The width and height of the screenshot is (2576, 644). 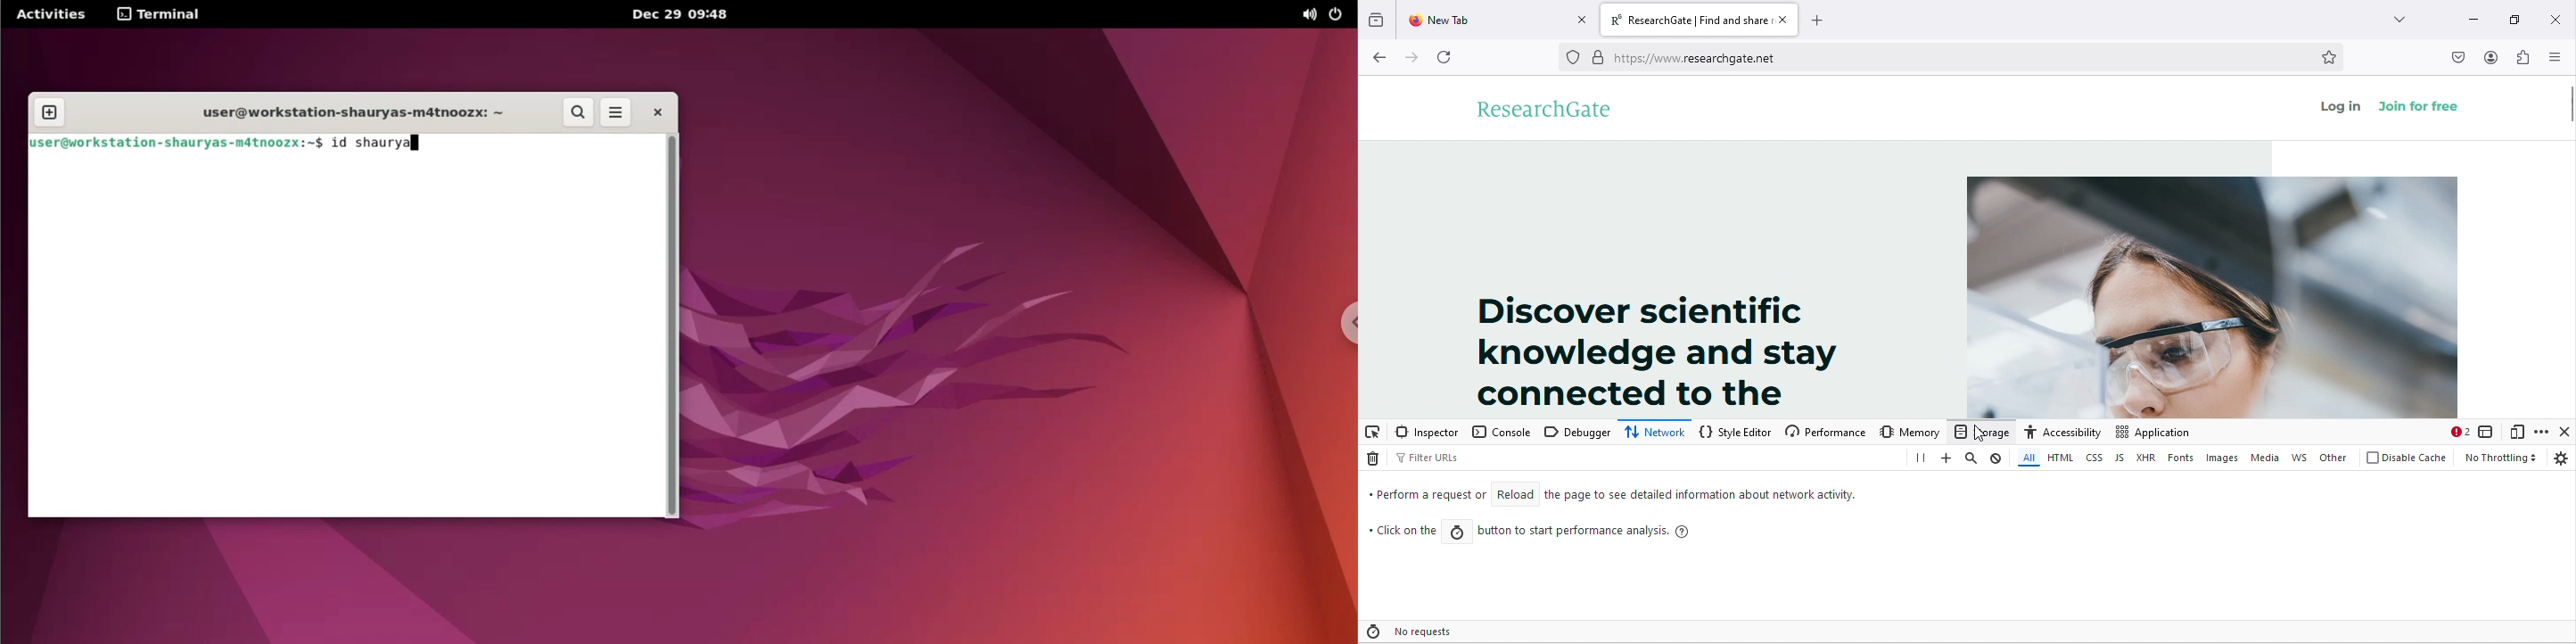 What do you see at coordinates (2182, 458) in the screenshot?
I see `fonts` at bounding box center [2182, 458].